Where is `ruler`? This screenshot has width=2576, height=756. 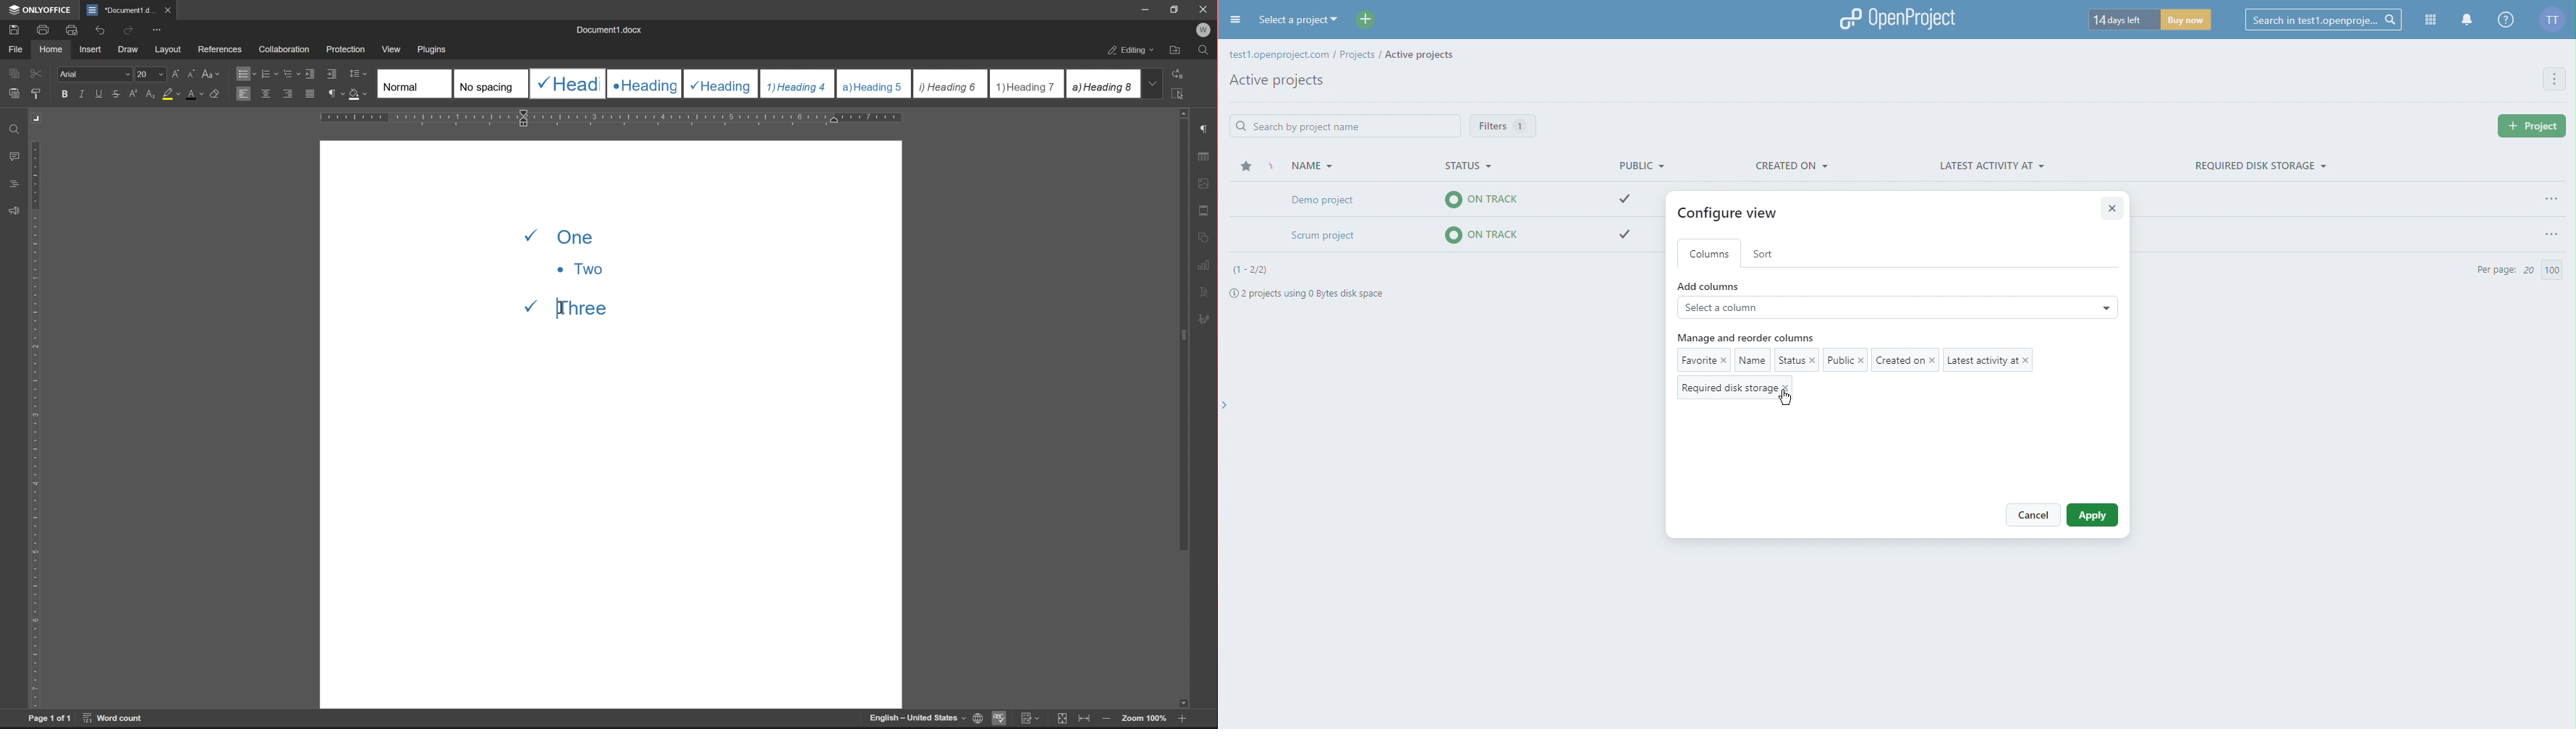 ruler is located at coordinates (36, 424).